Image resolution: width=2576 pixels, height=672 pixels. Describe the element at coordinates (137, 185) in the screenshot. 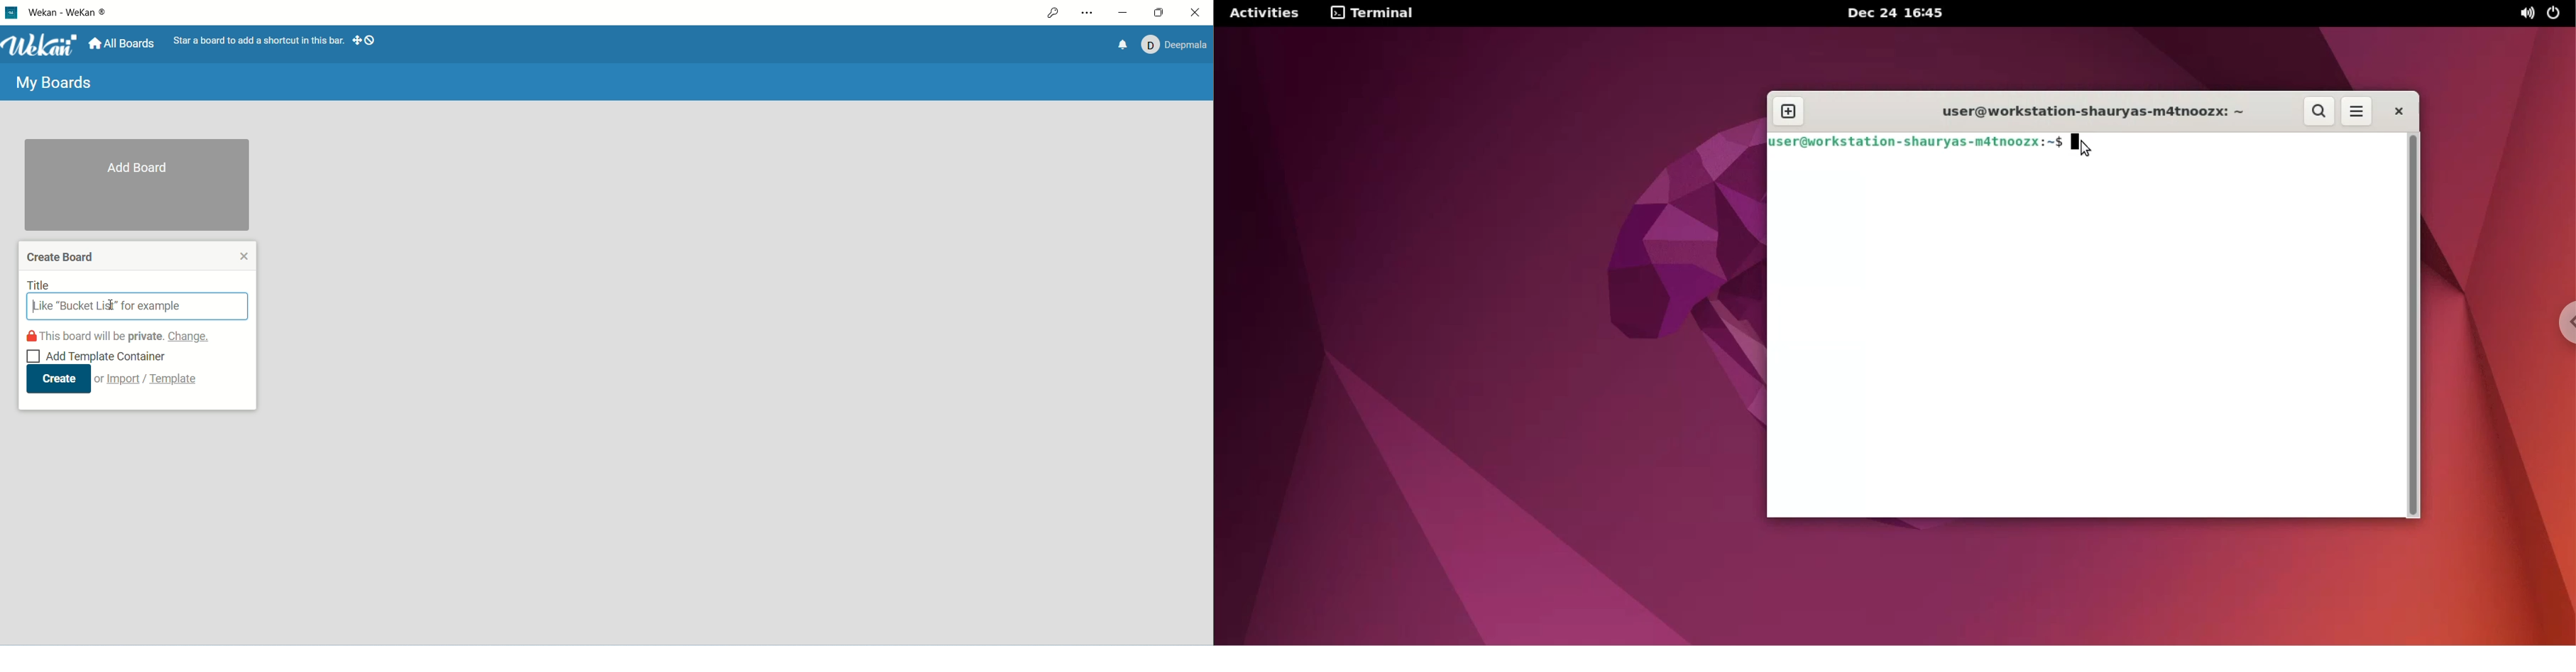

I see `add boards` at that location.